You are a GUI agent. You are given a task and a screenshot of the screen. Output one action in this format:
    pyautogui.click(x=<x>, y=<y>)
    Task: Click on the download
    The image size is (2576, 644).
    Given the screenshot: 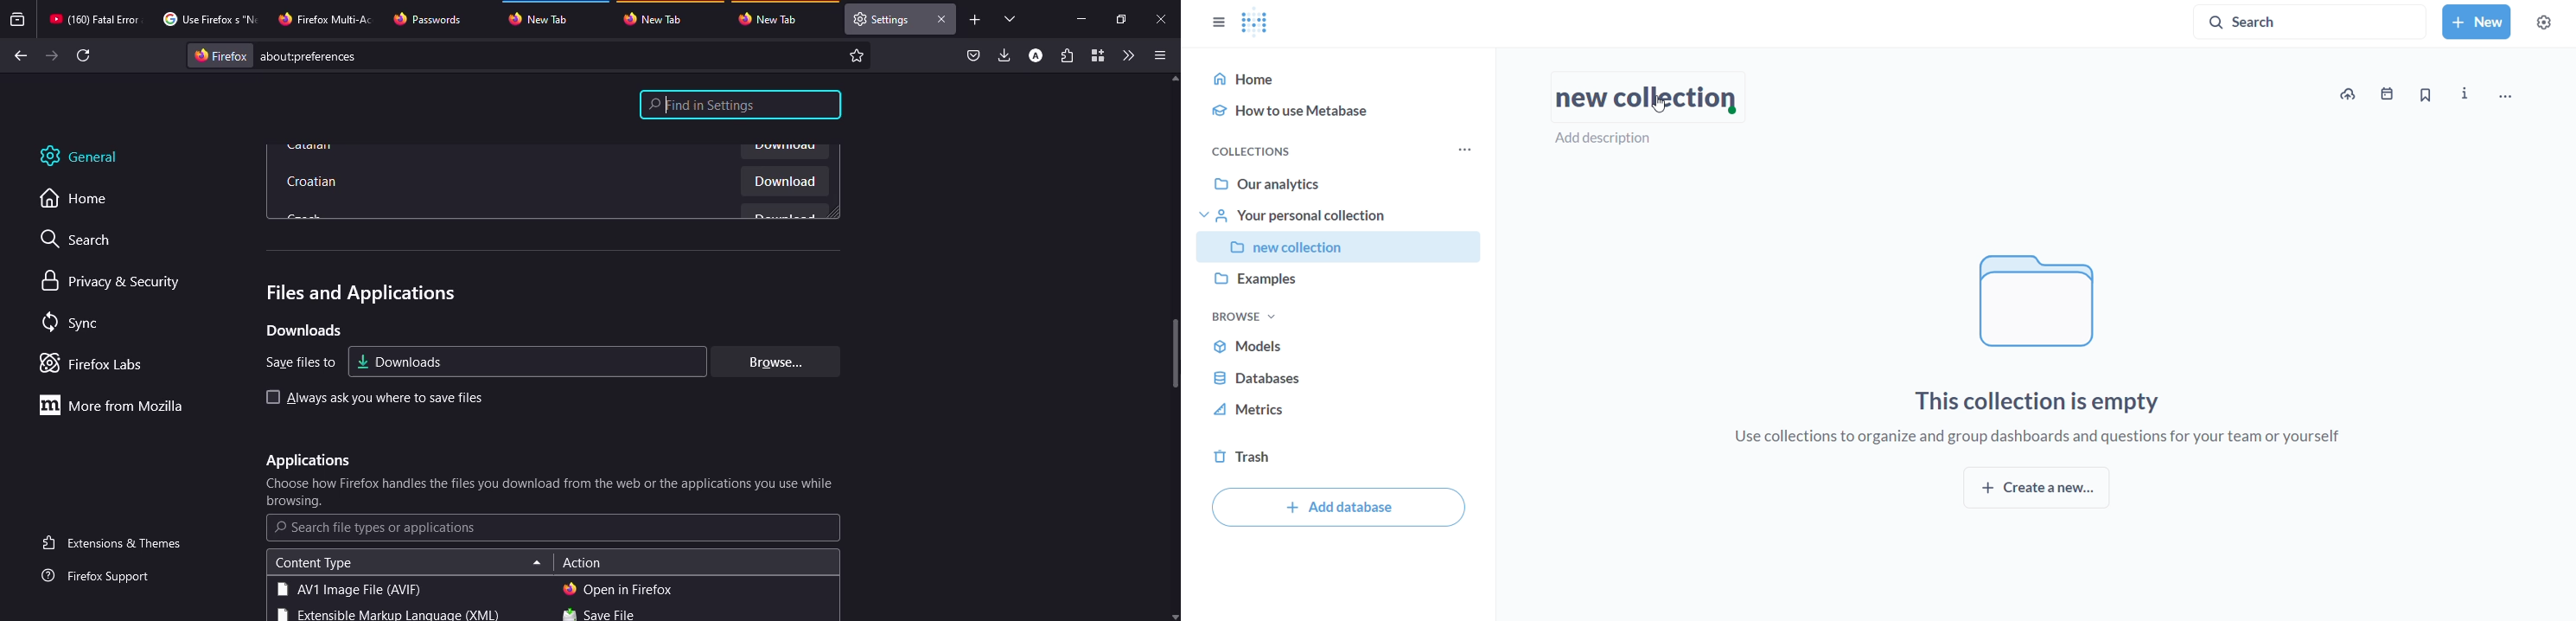 What is the action you would take?
    pyautogui.click(x=778, y=182)
    